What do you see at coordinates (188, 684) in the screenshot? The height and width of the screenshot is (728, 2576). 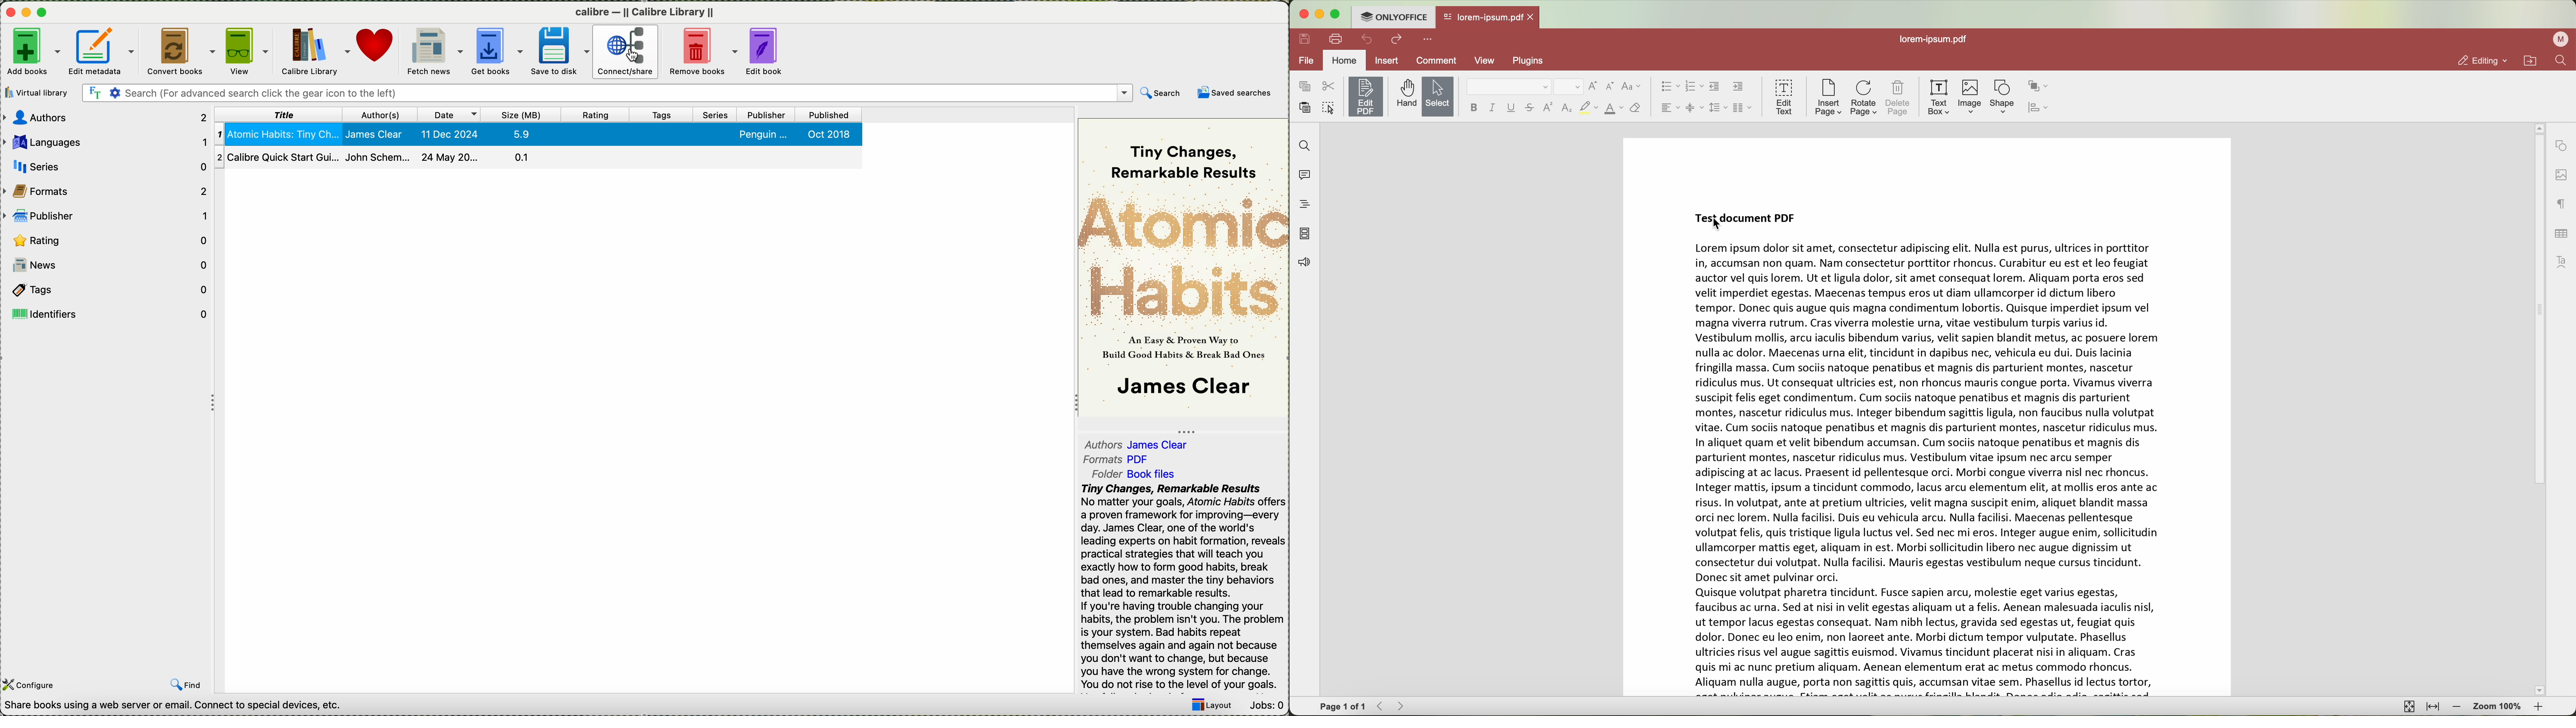 I see `find` at bounding box center [188, 684].